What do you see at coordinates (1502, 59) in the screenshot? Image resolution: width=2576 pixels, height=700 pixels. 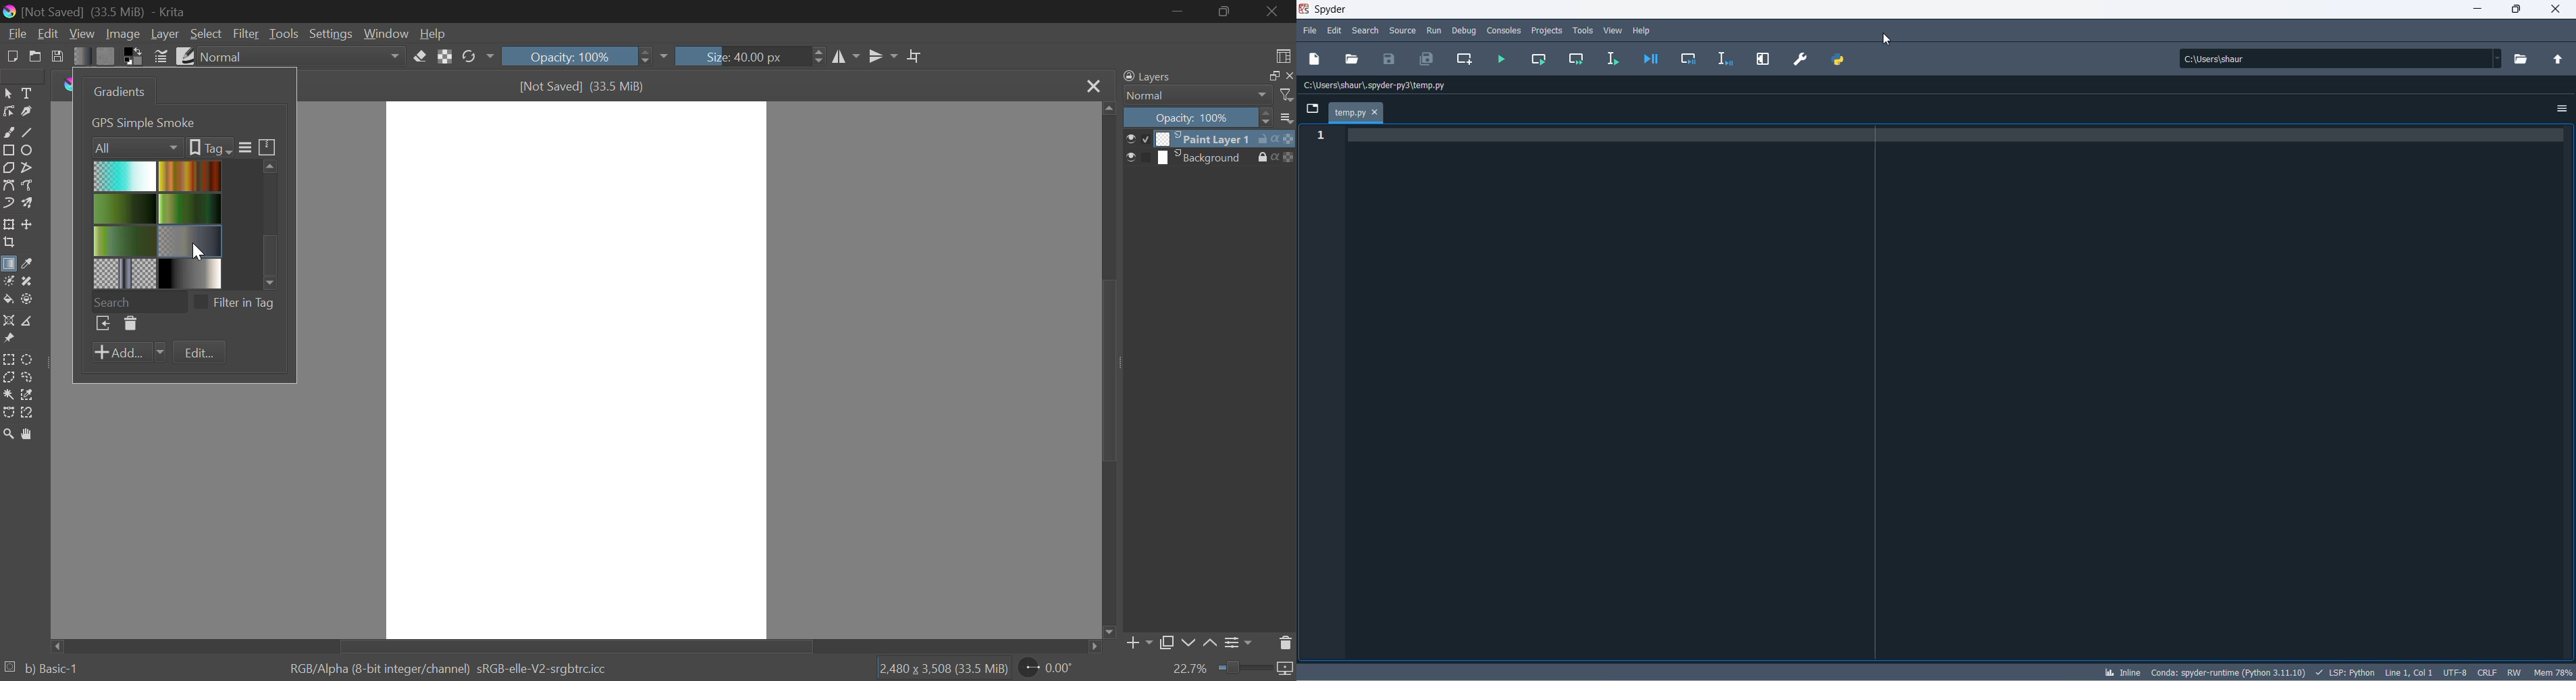 I see `run file` at bounding box center [1502, 59].